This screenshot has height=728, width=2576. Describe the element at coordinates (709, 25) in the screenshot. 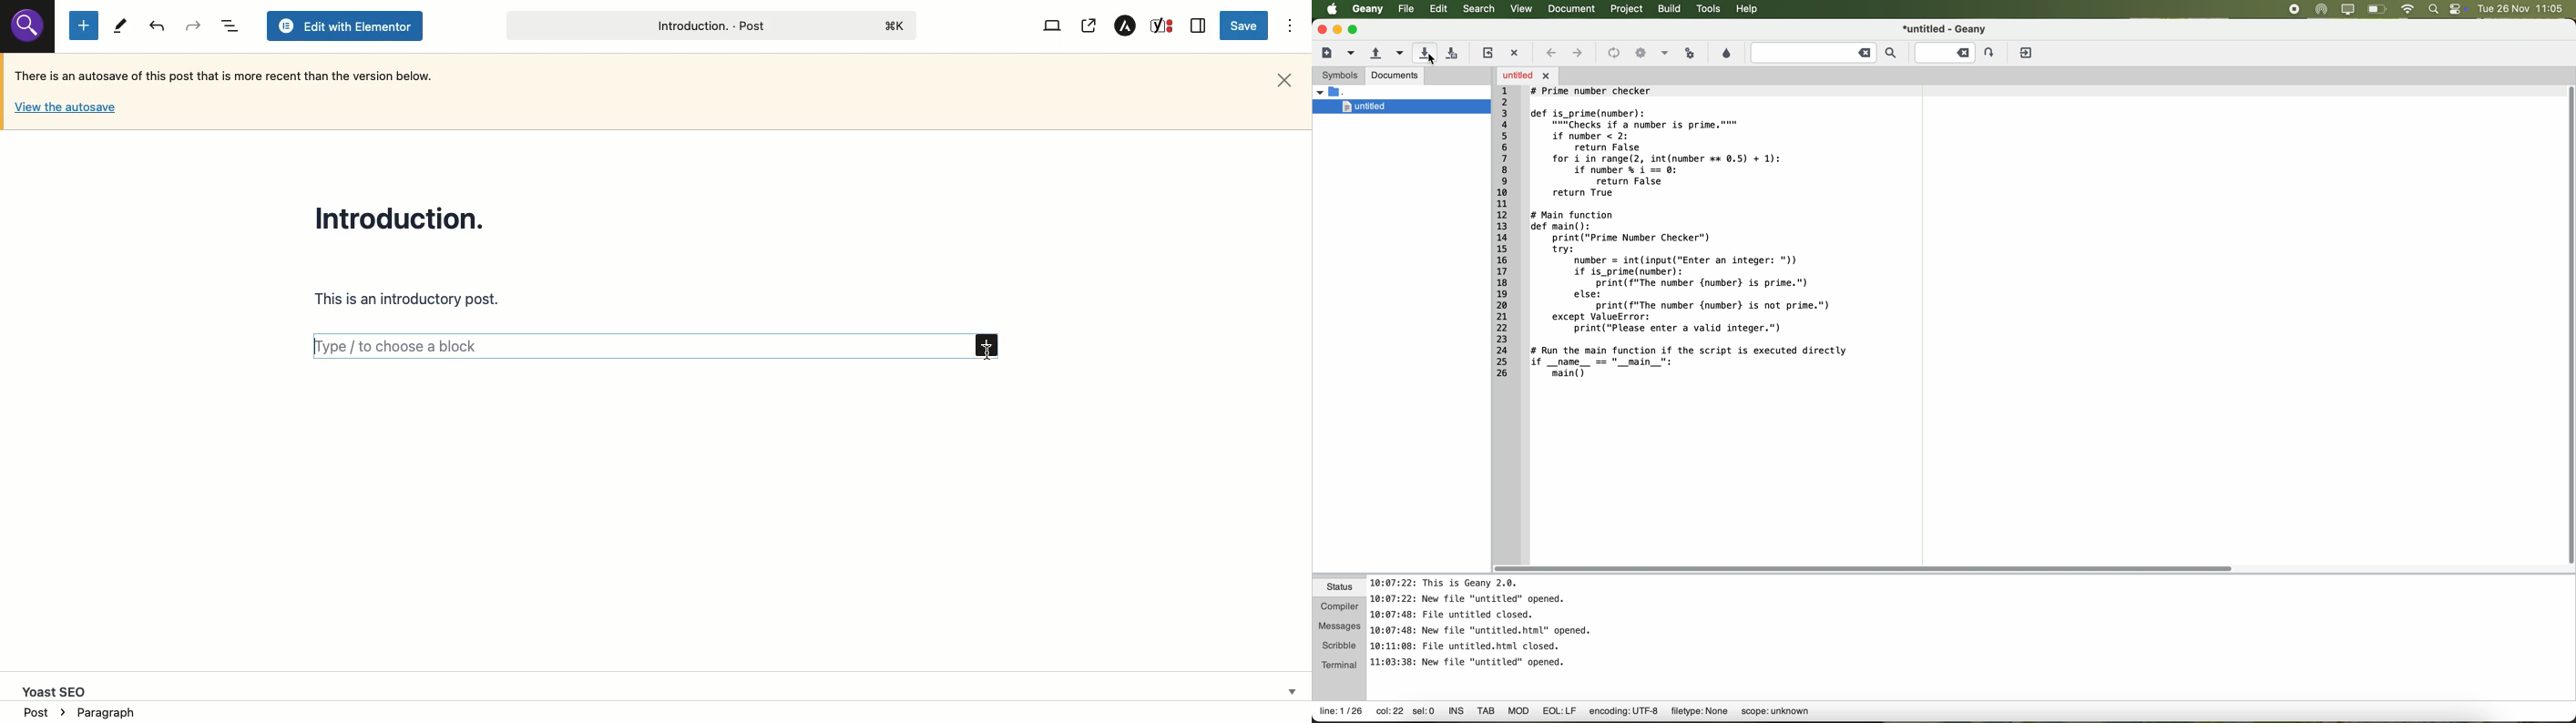

I see `Post` at that location.